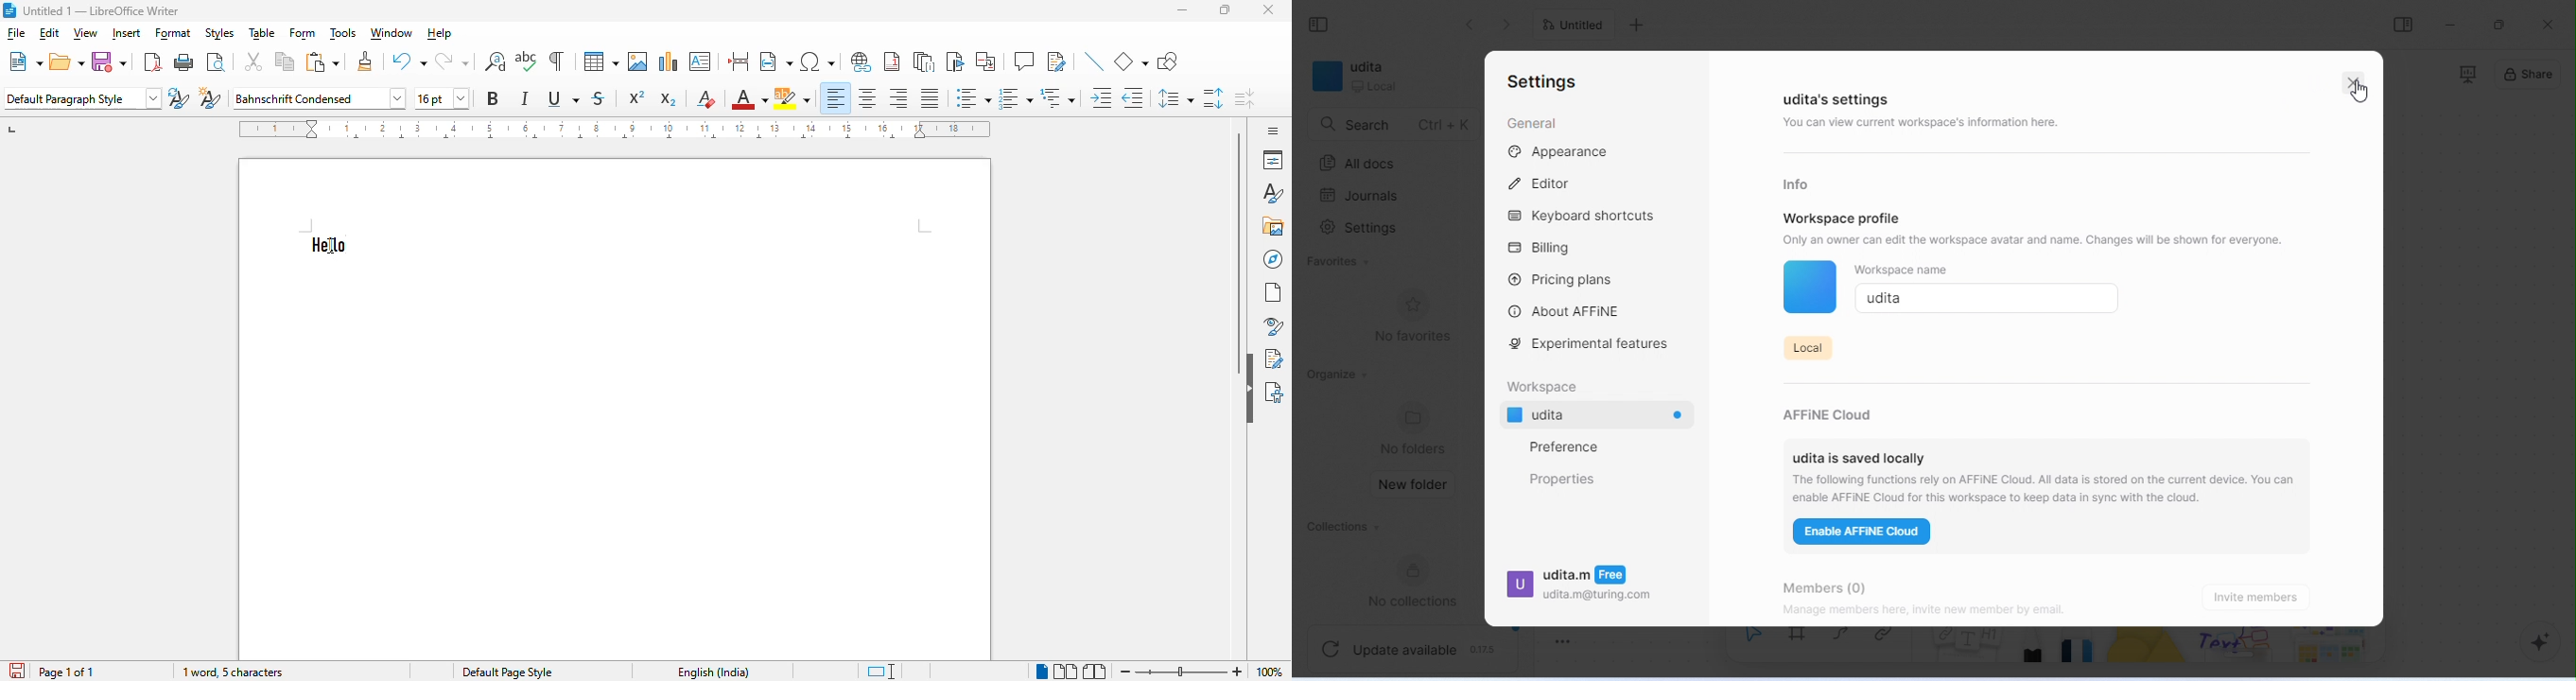 The width and height of the screenshot is (2576, 700). What do you see at coordinates (1564, 638) in the screenshot?
I see `toggle zoom` at bounding box center [1564, 638].